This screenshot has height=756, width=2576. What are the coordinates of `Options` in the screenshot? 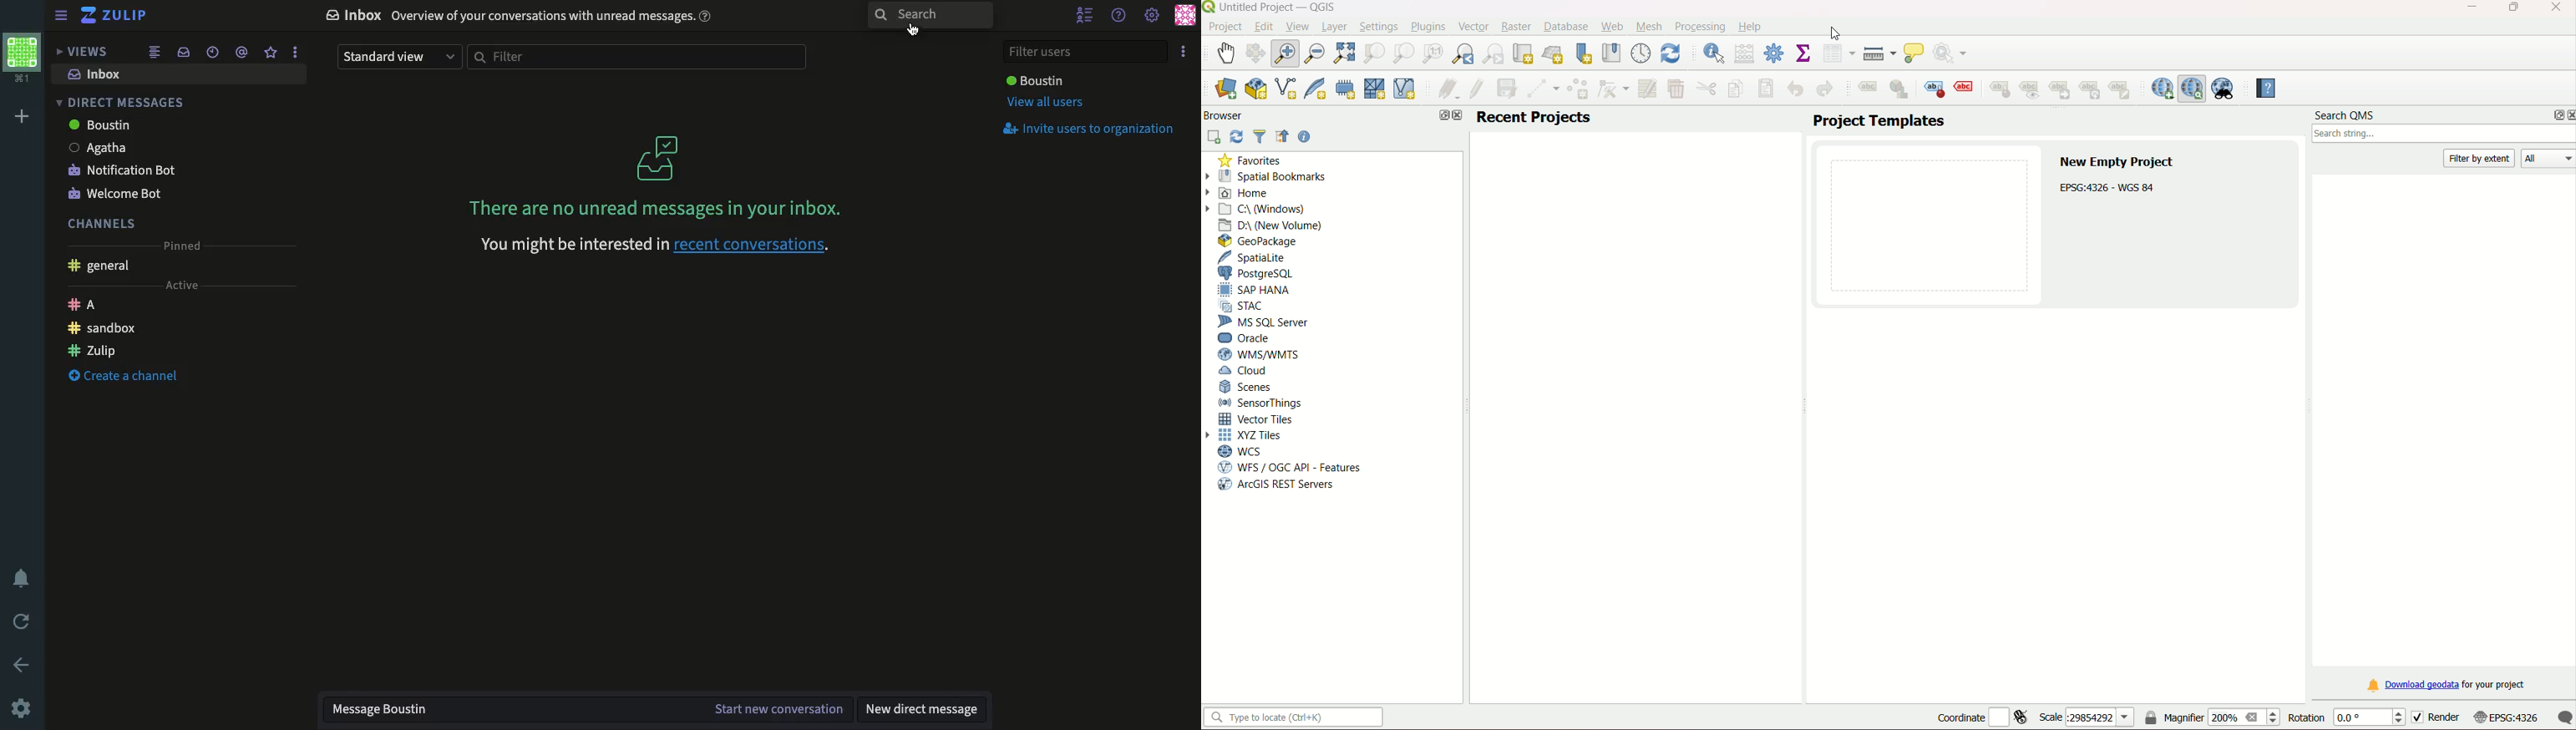 It's located at (1184, 53).